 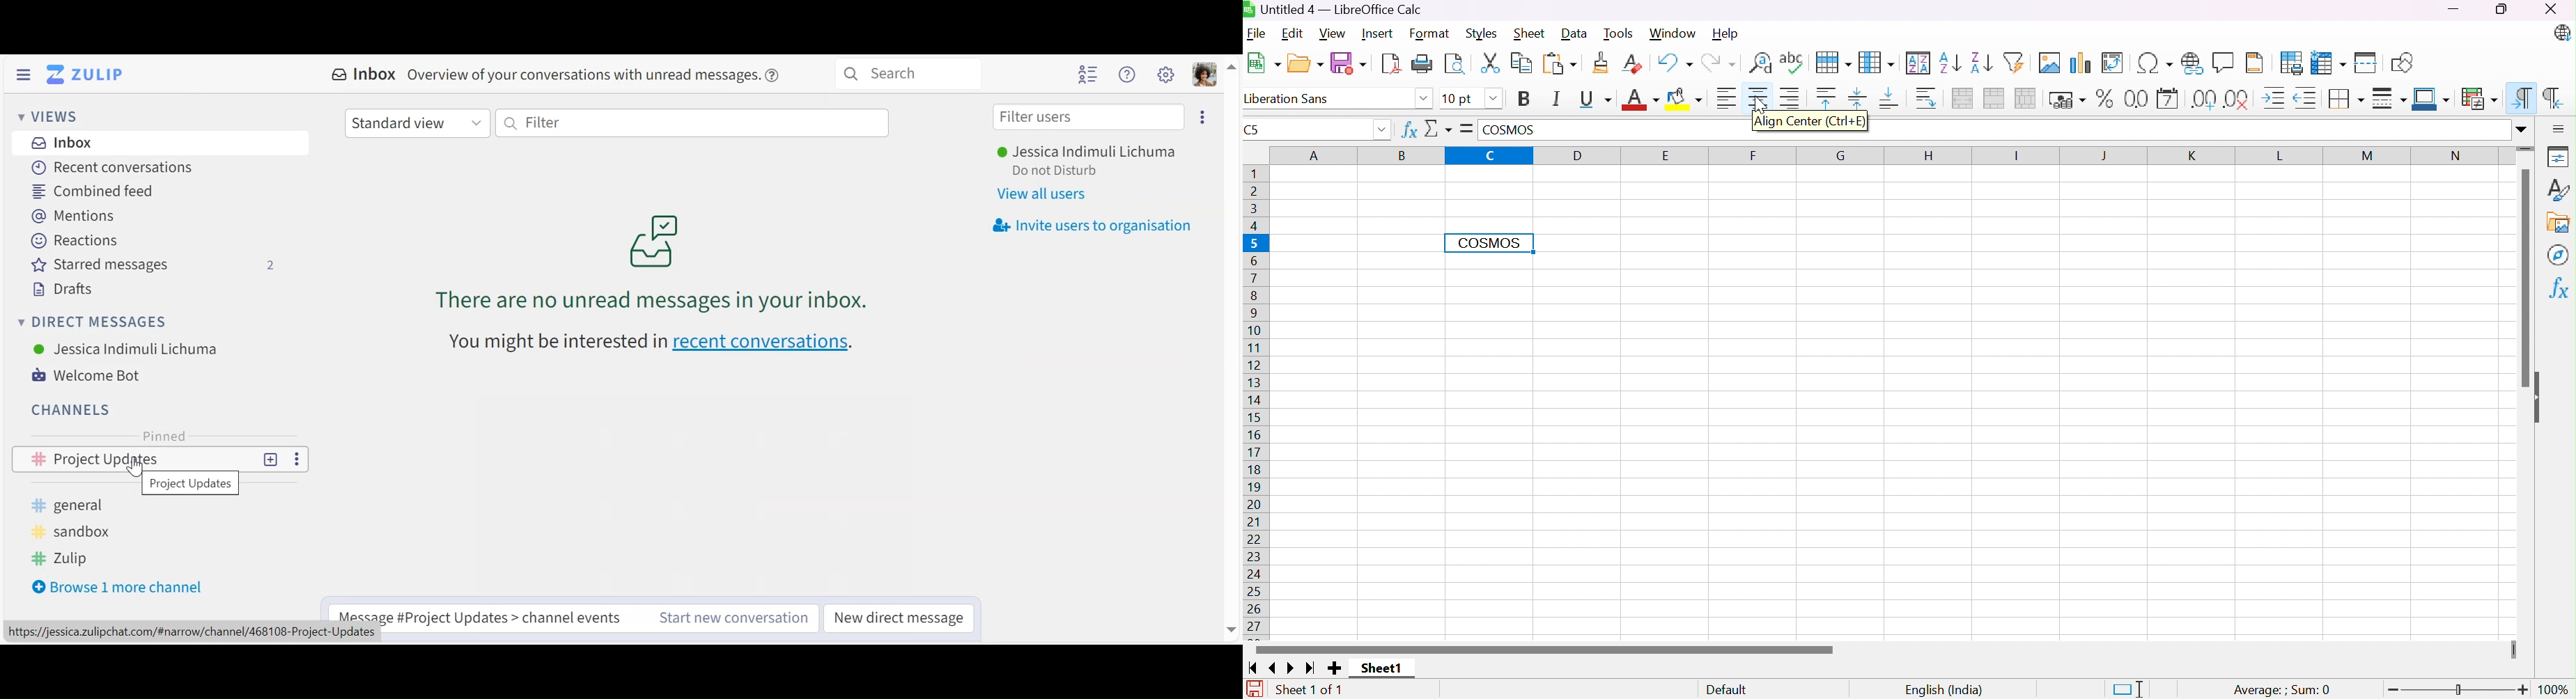 What do you see at coordinates (2238, 99) in the screenshot?
I see `Delete Decimal Place` at bounding box center [2238, 99].